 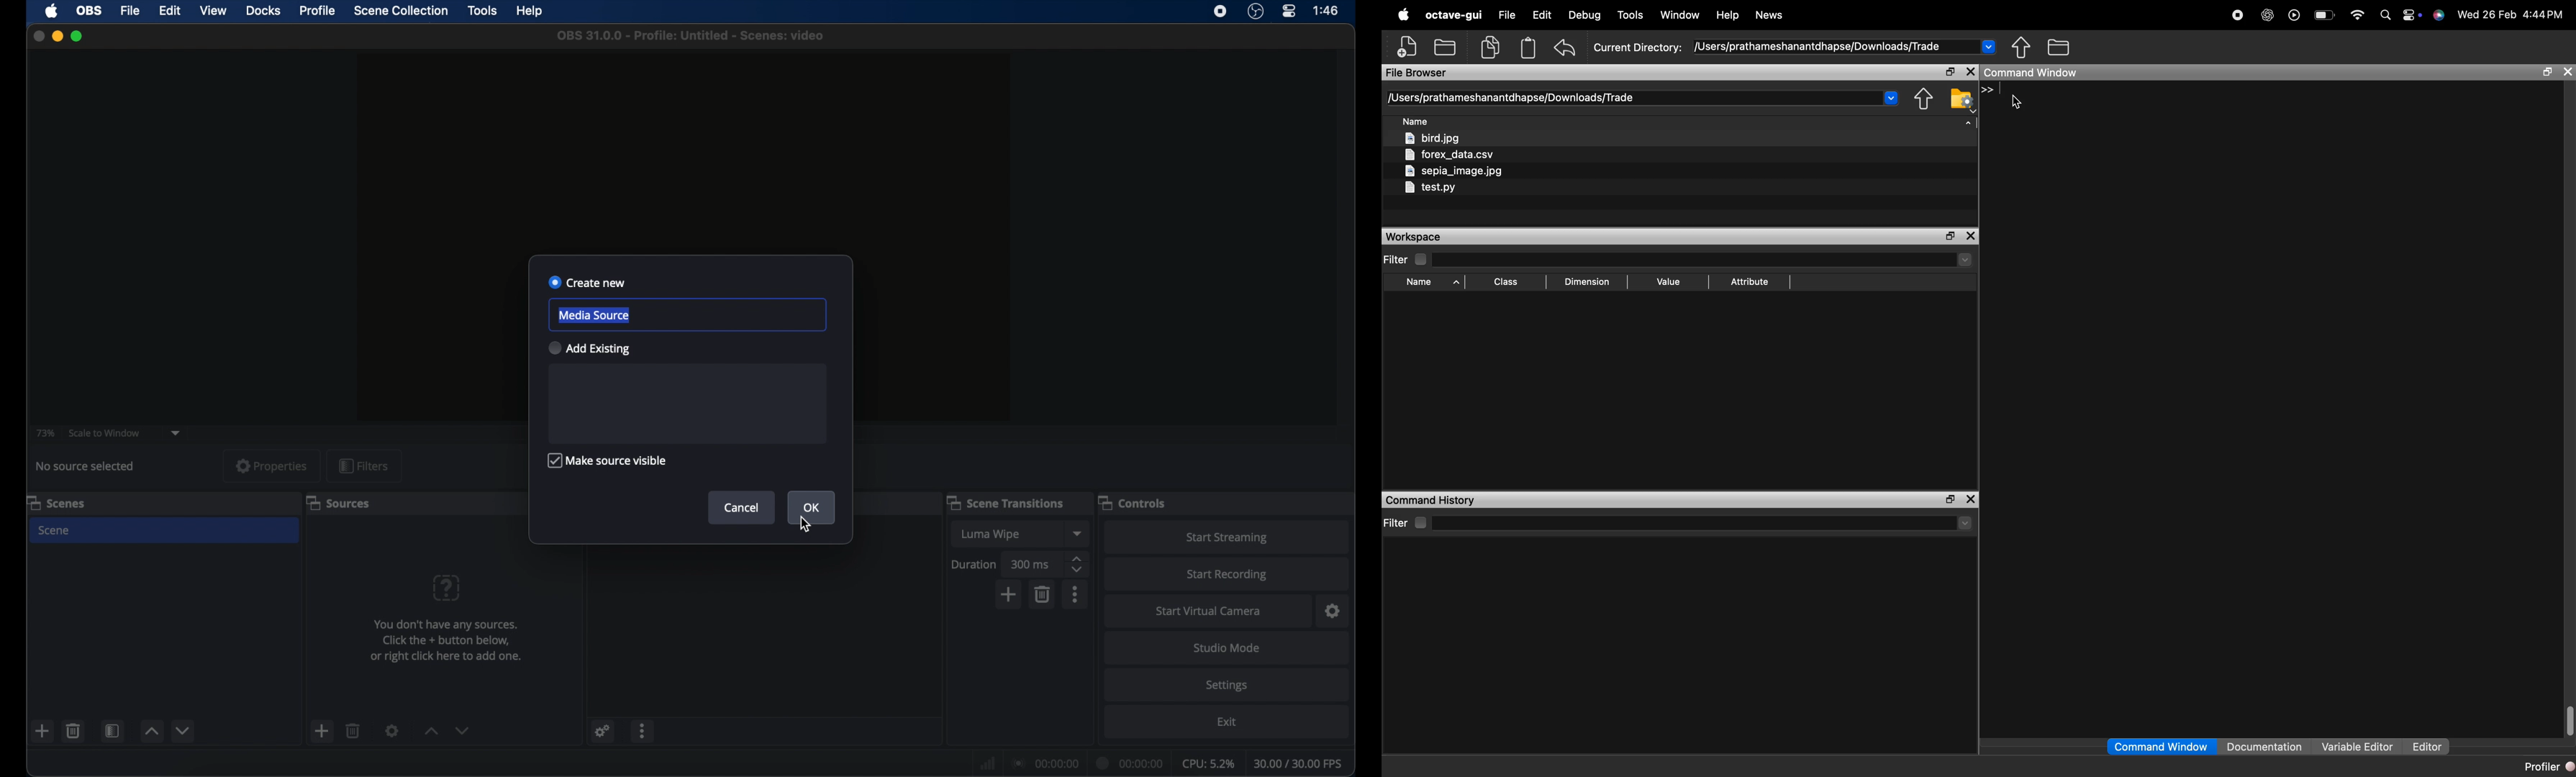 I want to click on close, so click(x=1972, y=71).